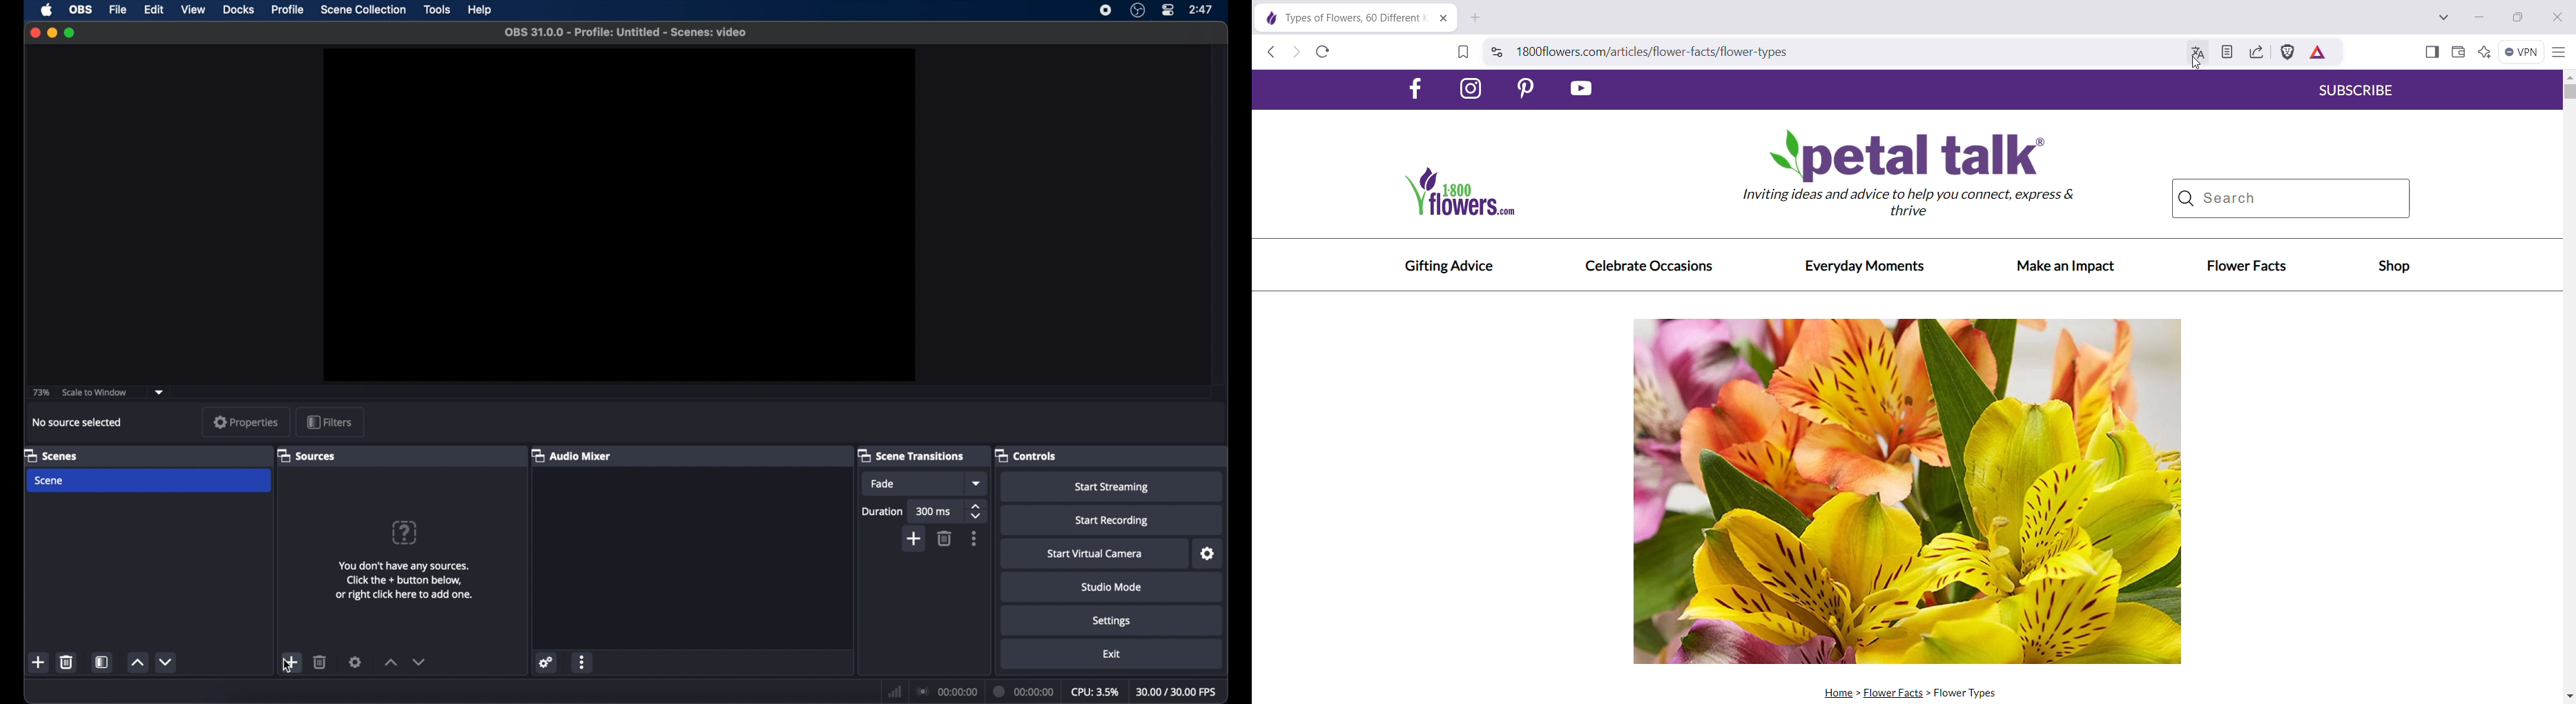  Describe the element at coordinates (626, 33) in the screenshot. I see `file name` at that location.